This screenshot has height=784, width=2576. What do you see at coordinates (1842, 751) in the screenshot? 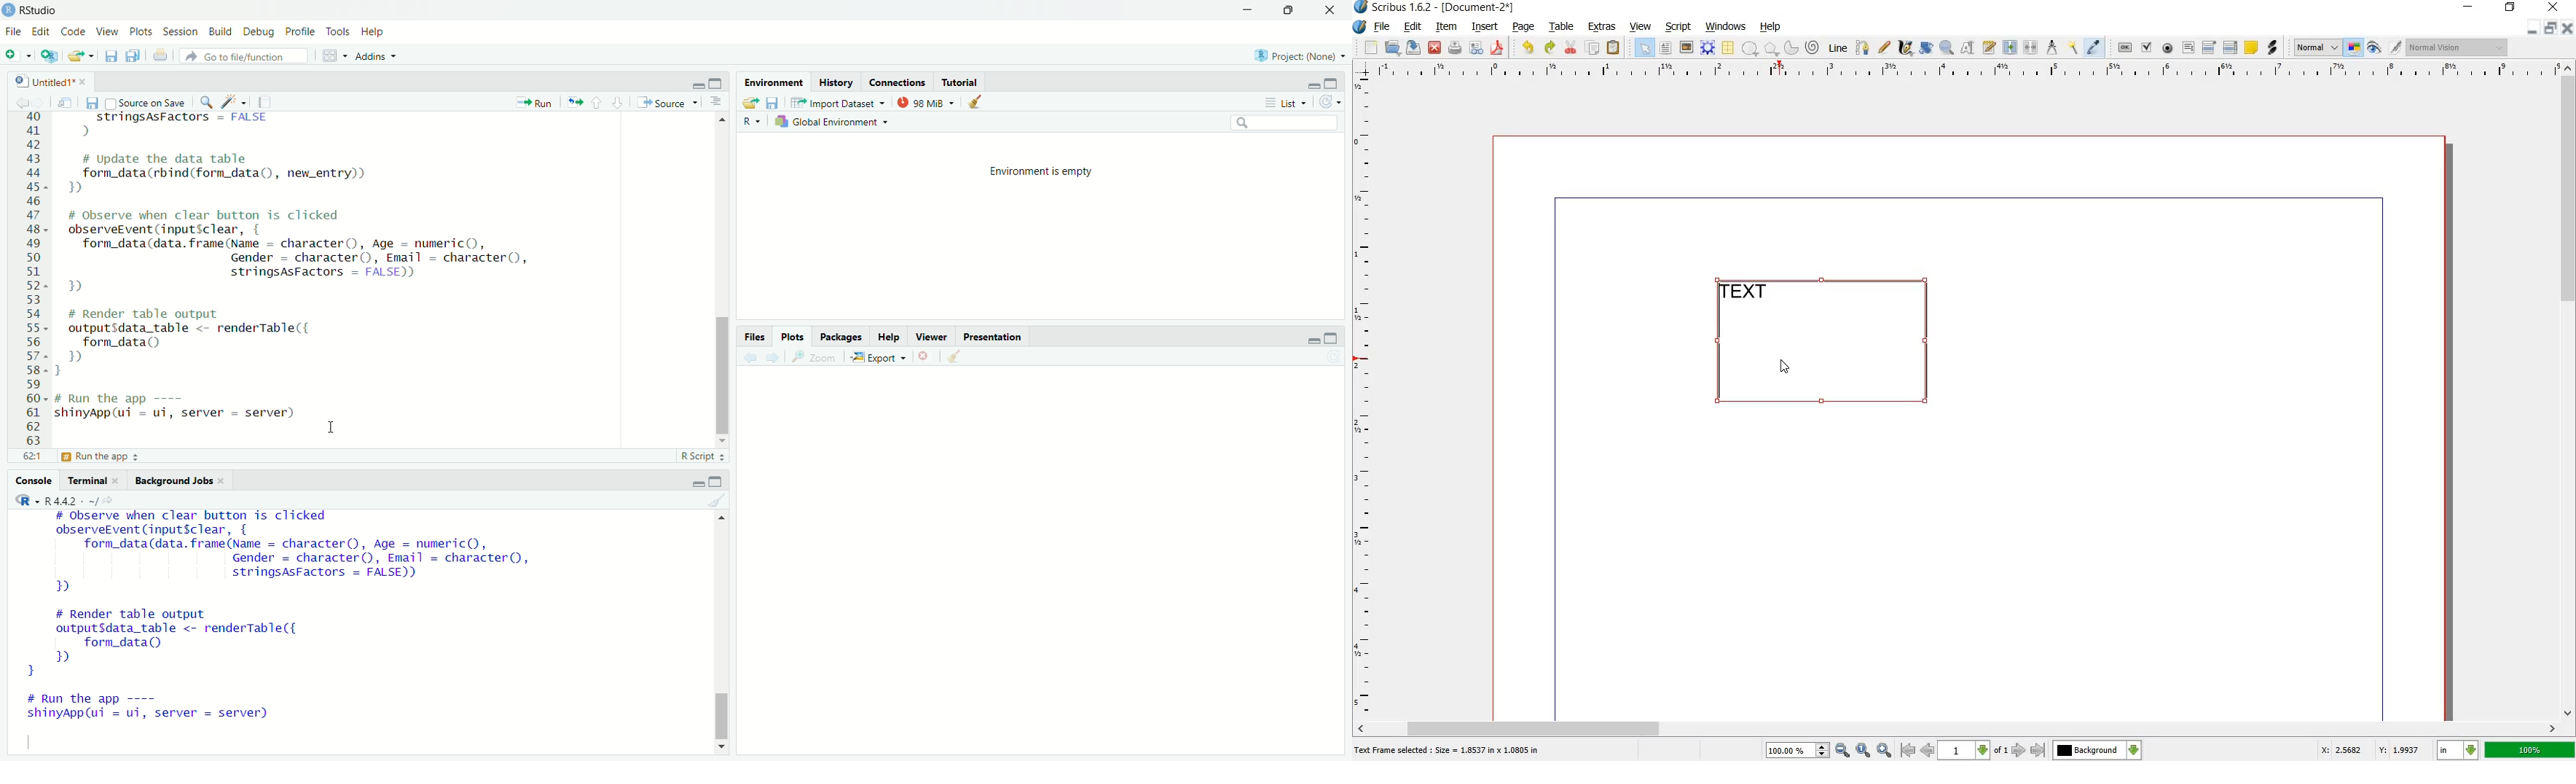
I see `zoom out` at bounding box center [1842, 751].